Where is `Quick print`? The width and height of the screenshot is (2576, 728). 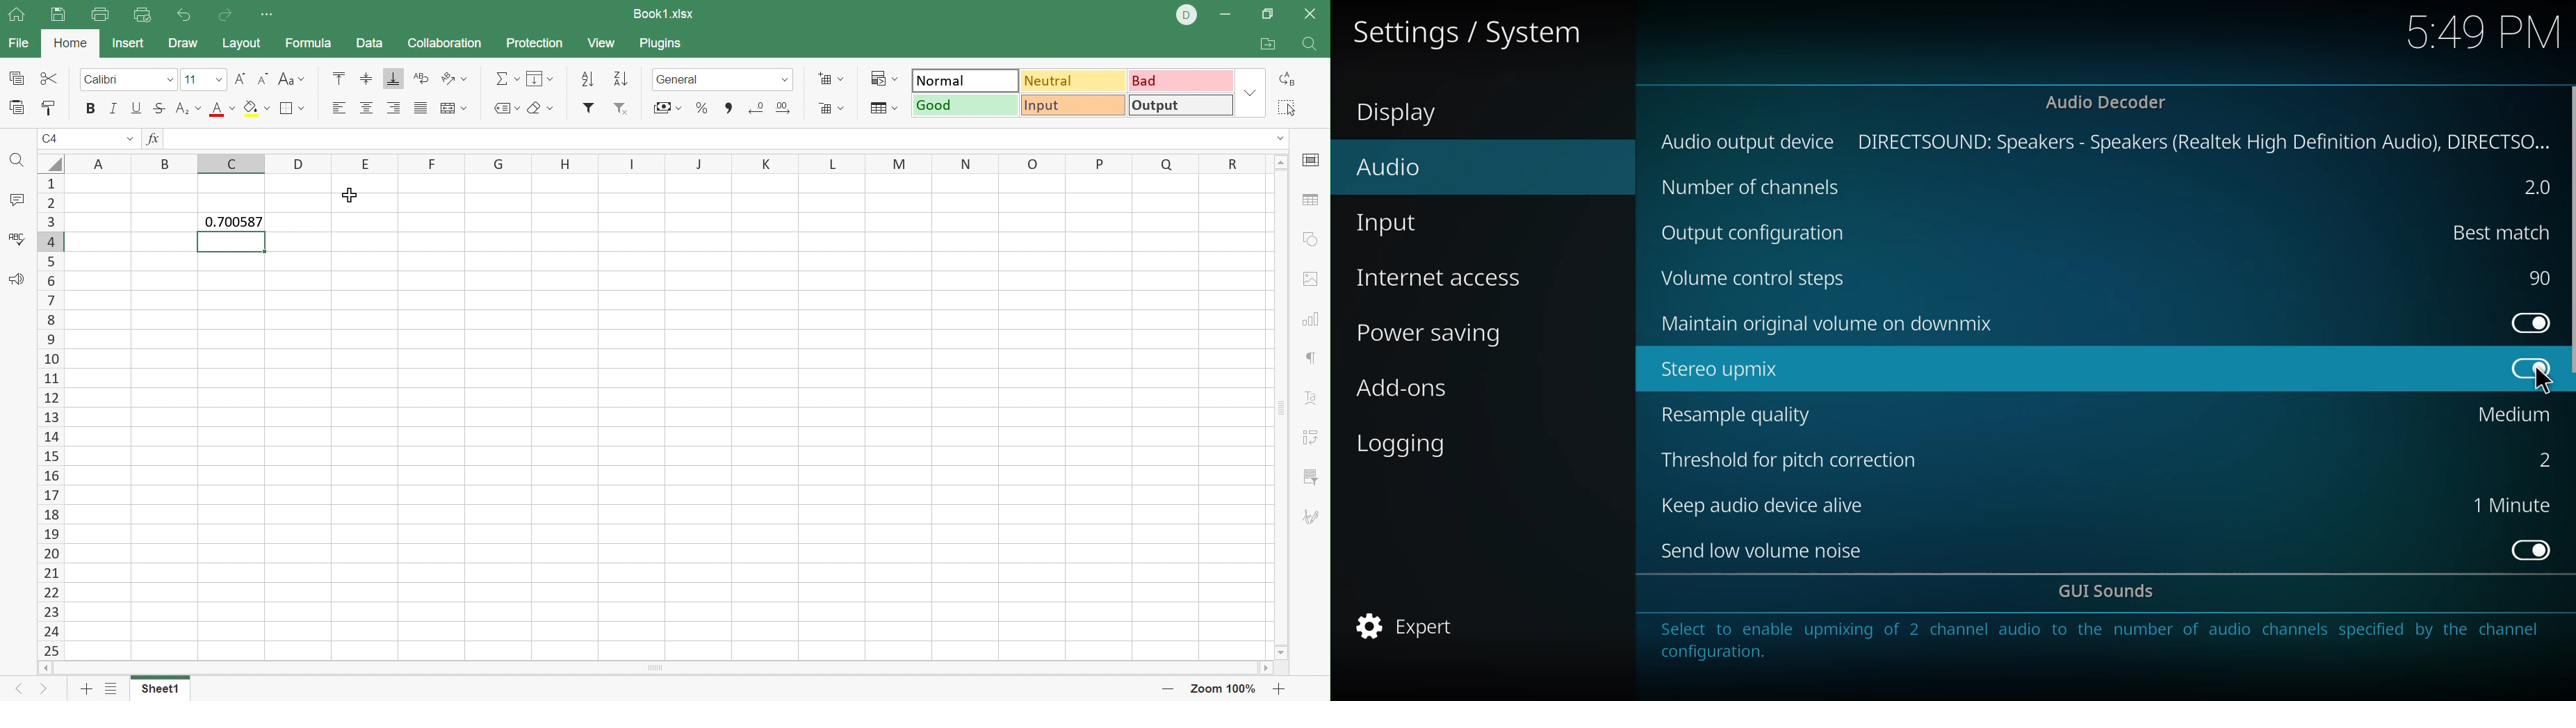 Quick print is located at coordinates (144, 15).